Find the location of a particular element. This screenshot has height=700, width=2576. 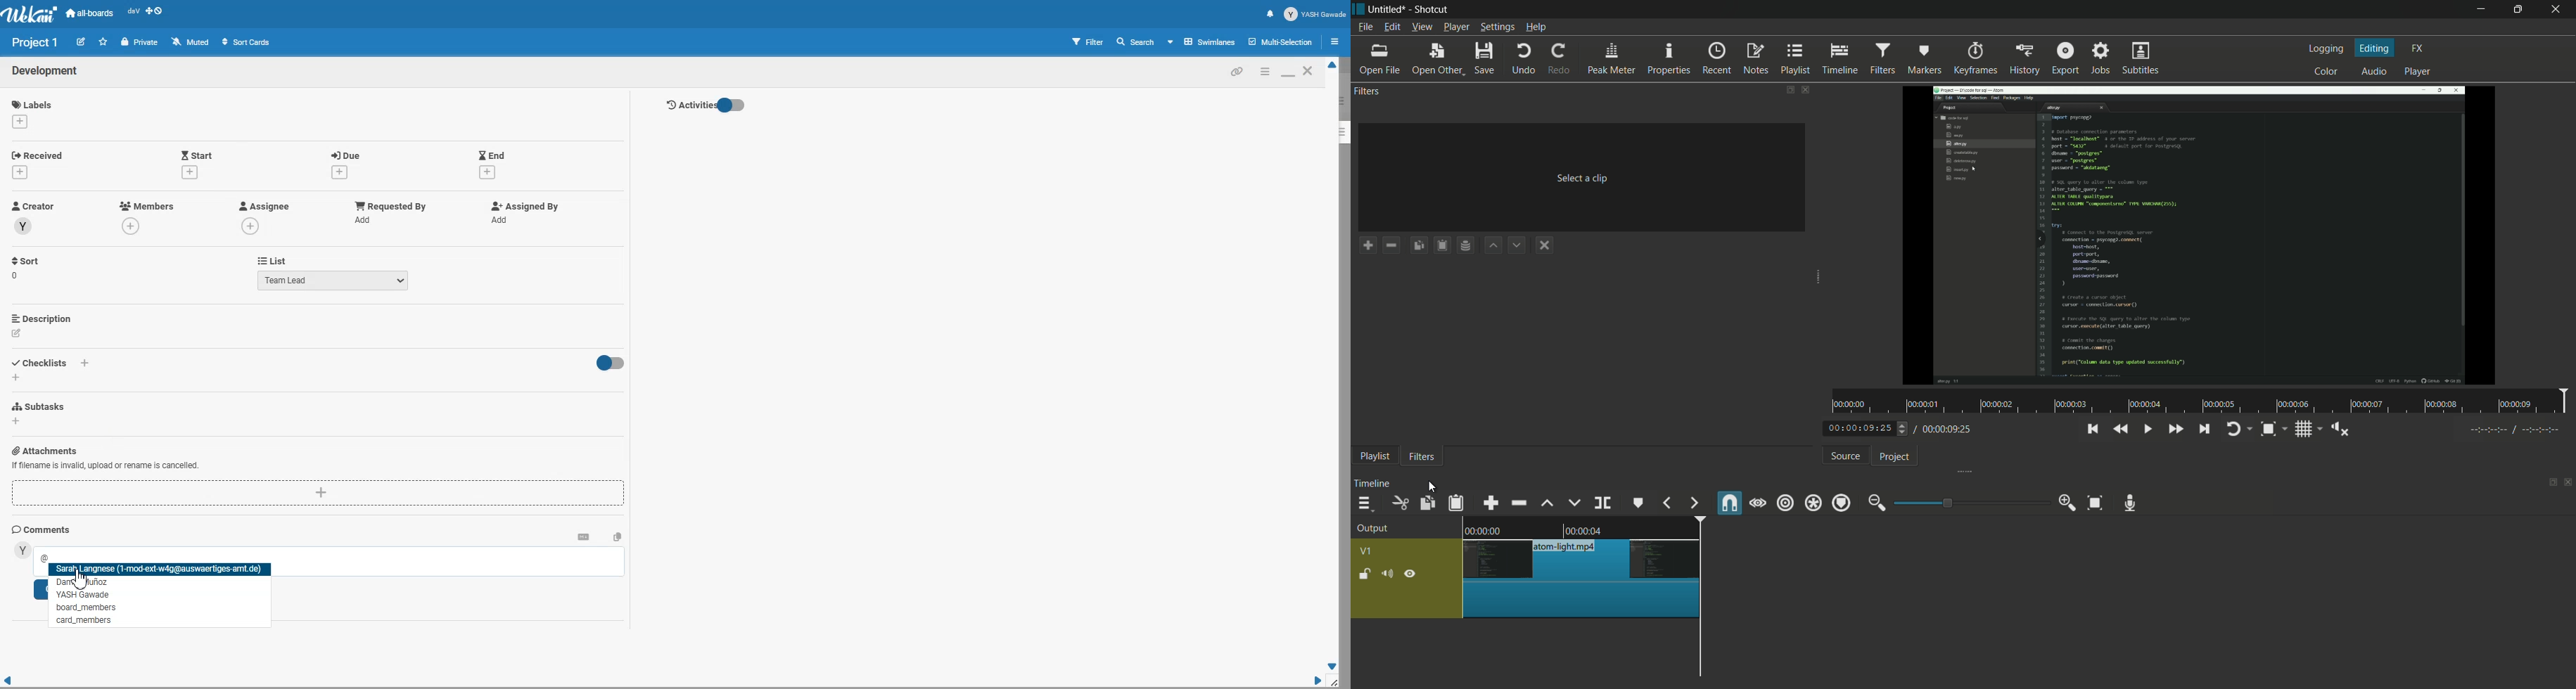

ripple markers is located at coordinates (1843, 502).